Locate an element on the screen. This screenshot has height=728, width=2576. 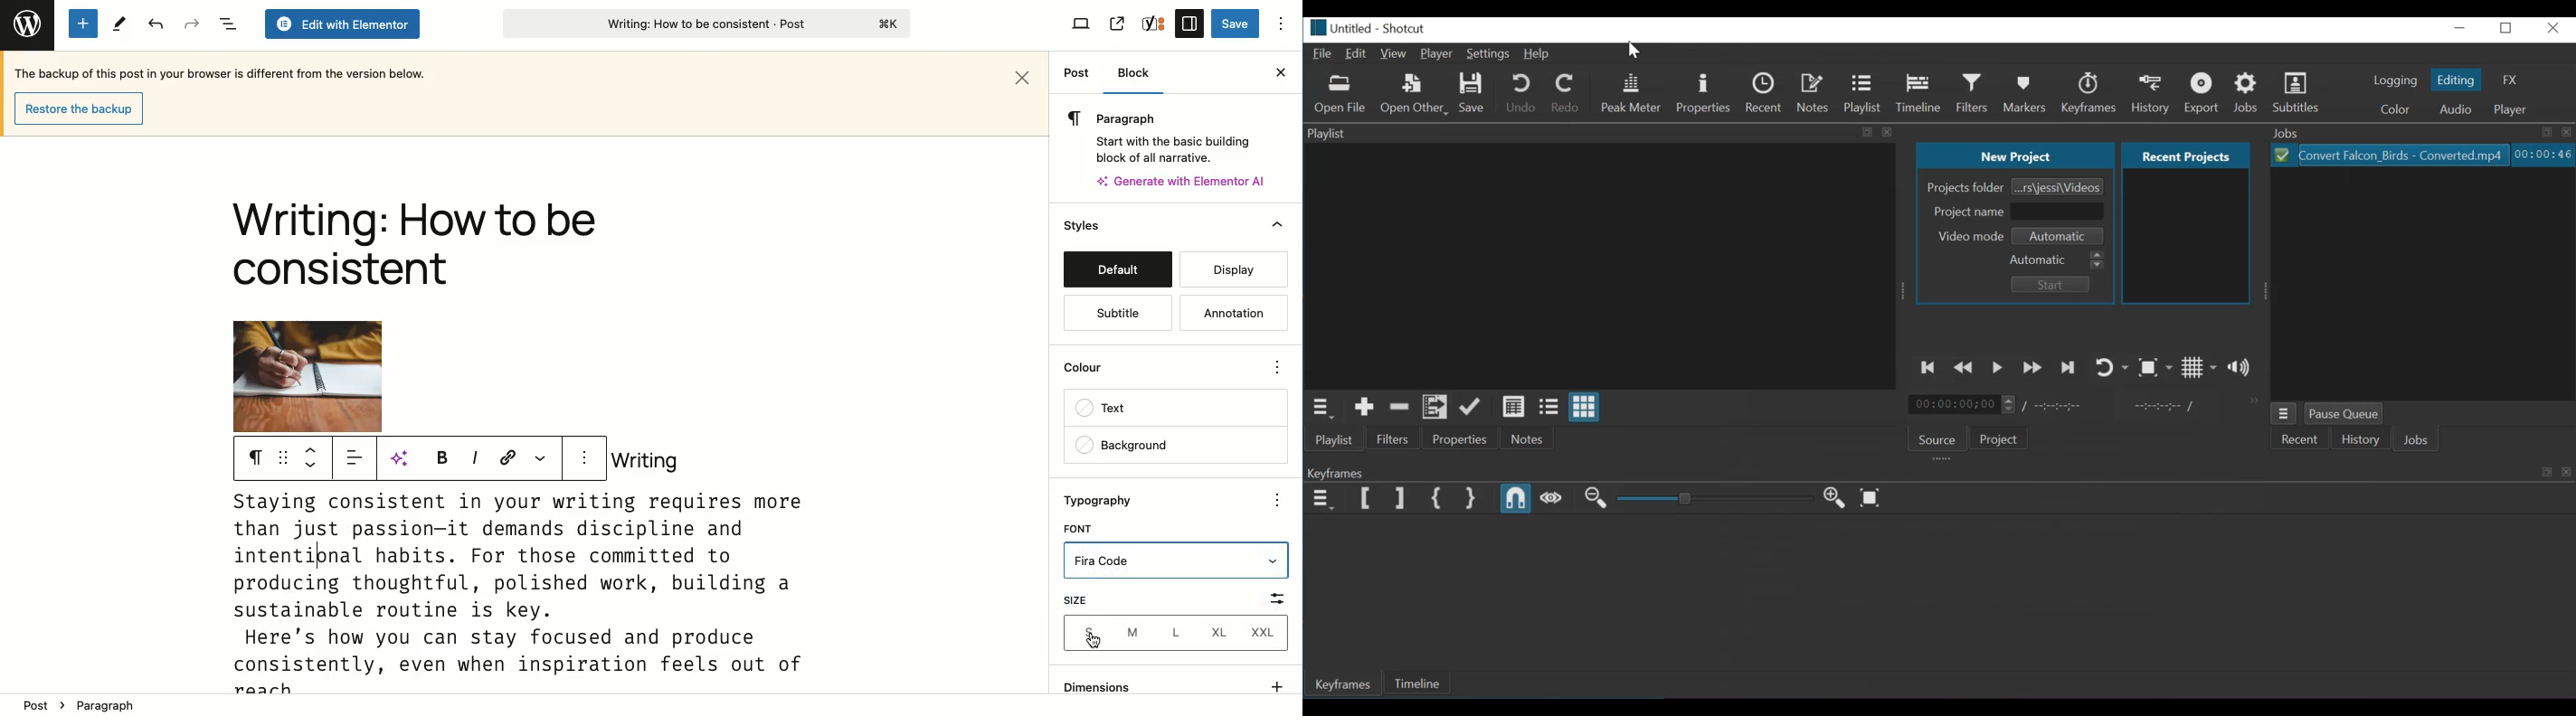
Paragraph is located at coordinates (255, 458).